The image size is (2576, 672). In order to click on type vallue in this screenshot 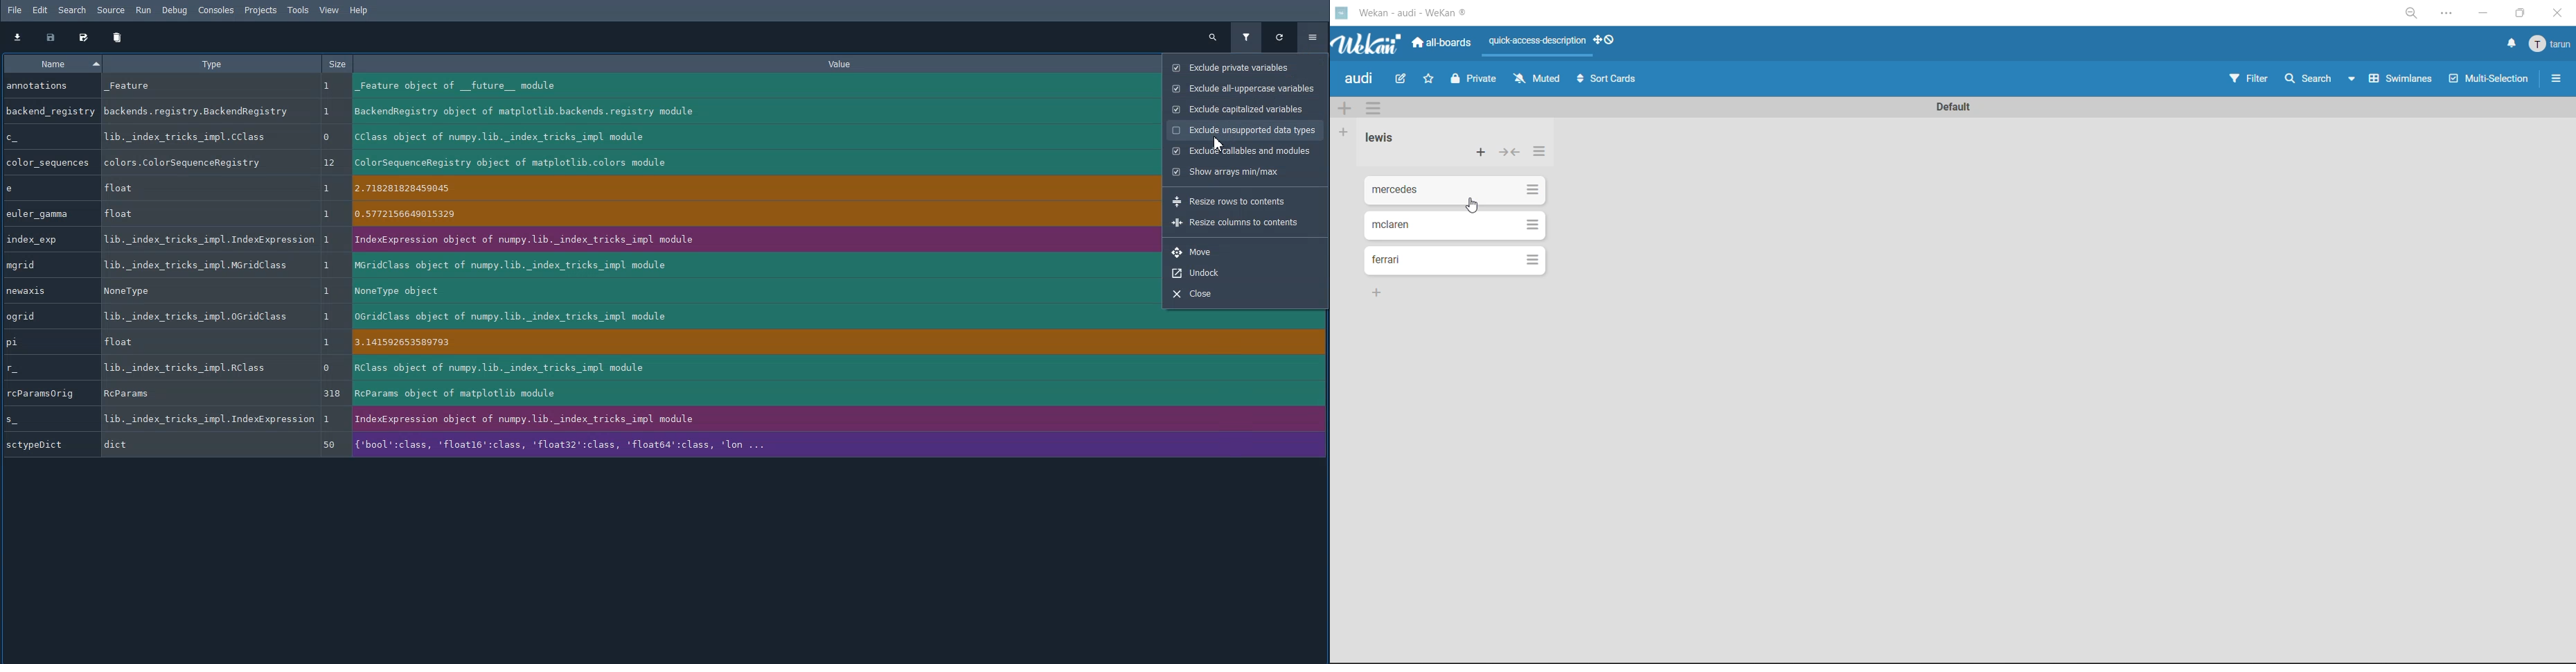, I will do `click(202, 137)`.